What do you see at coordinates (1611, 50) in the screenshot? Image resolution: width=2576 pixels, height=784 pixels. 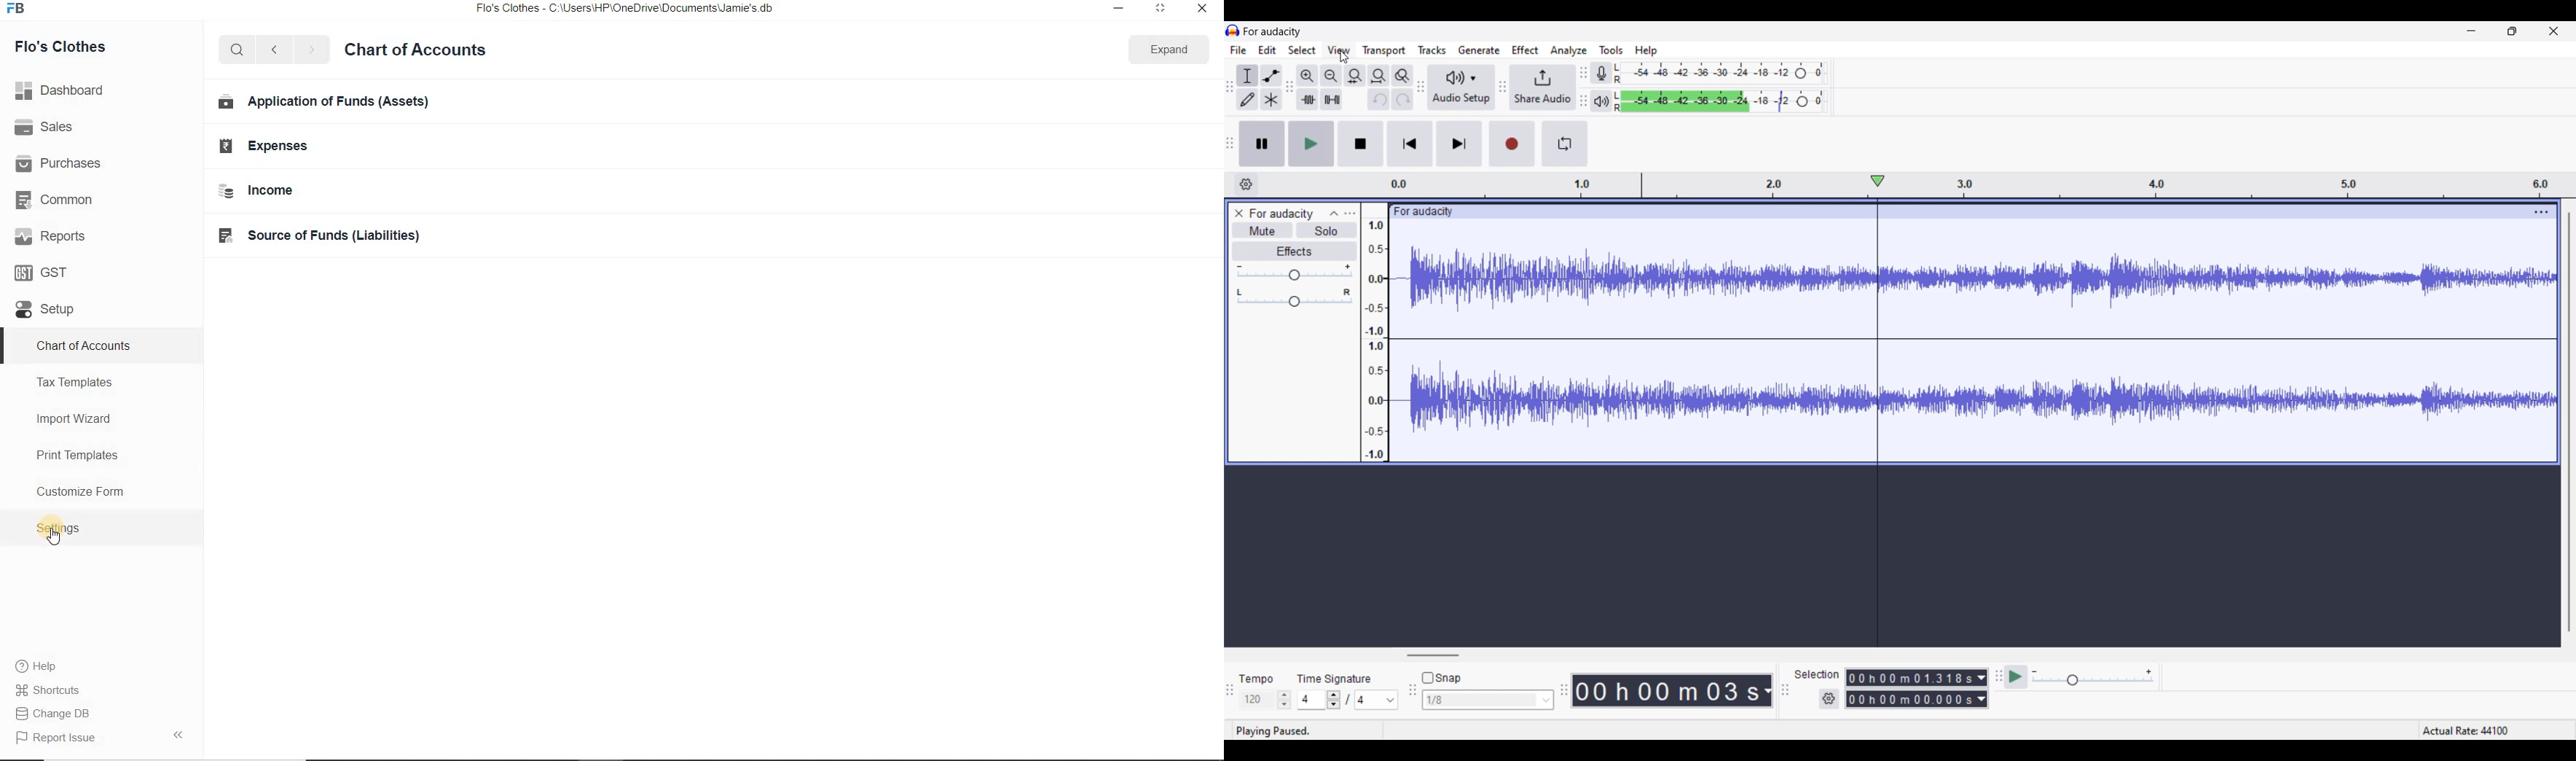 I see `Tools menu` at bounding box center [1611, 50].